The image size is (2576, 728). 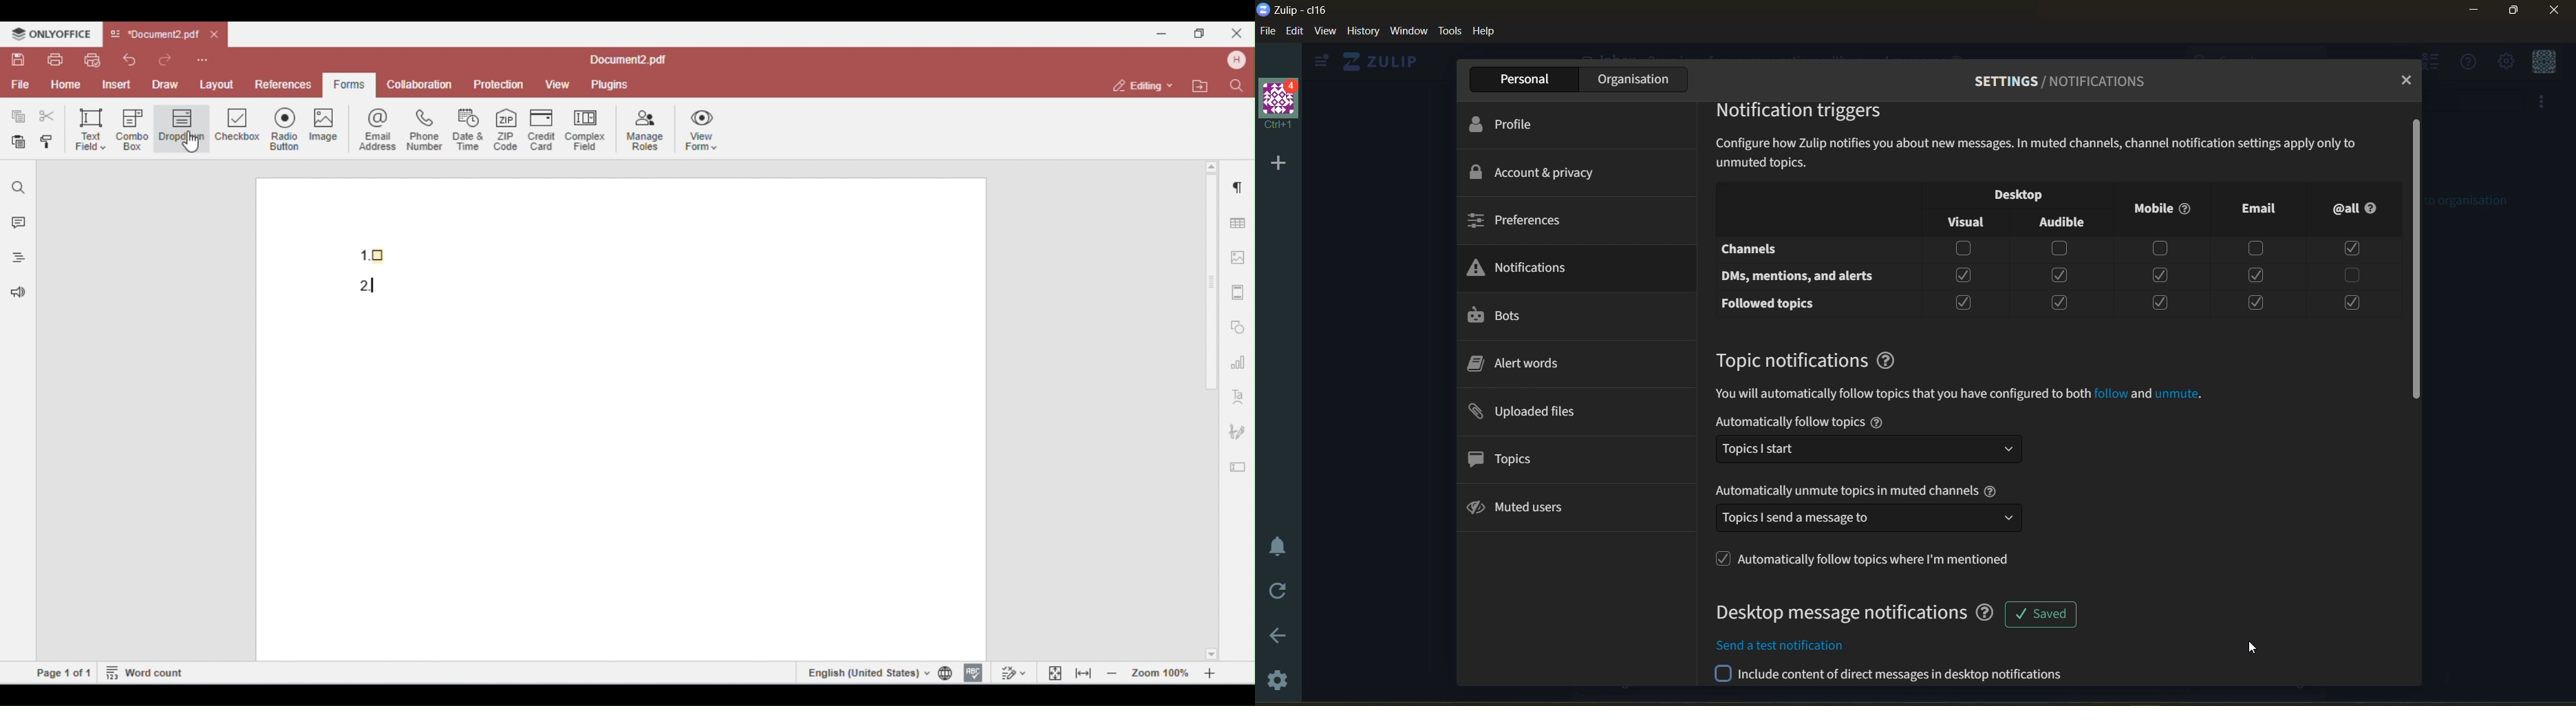 I want to click on personal menu, so click(x=2544, y=61).